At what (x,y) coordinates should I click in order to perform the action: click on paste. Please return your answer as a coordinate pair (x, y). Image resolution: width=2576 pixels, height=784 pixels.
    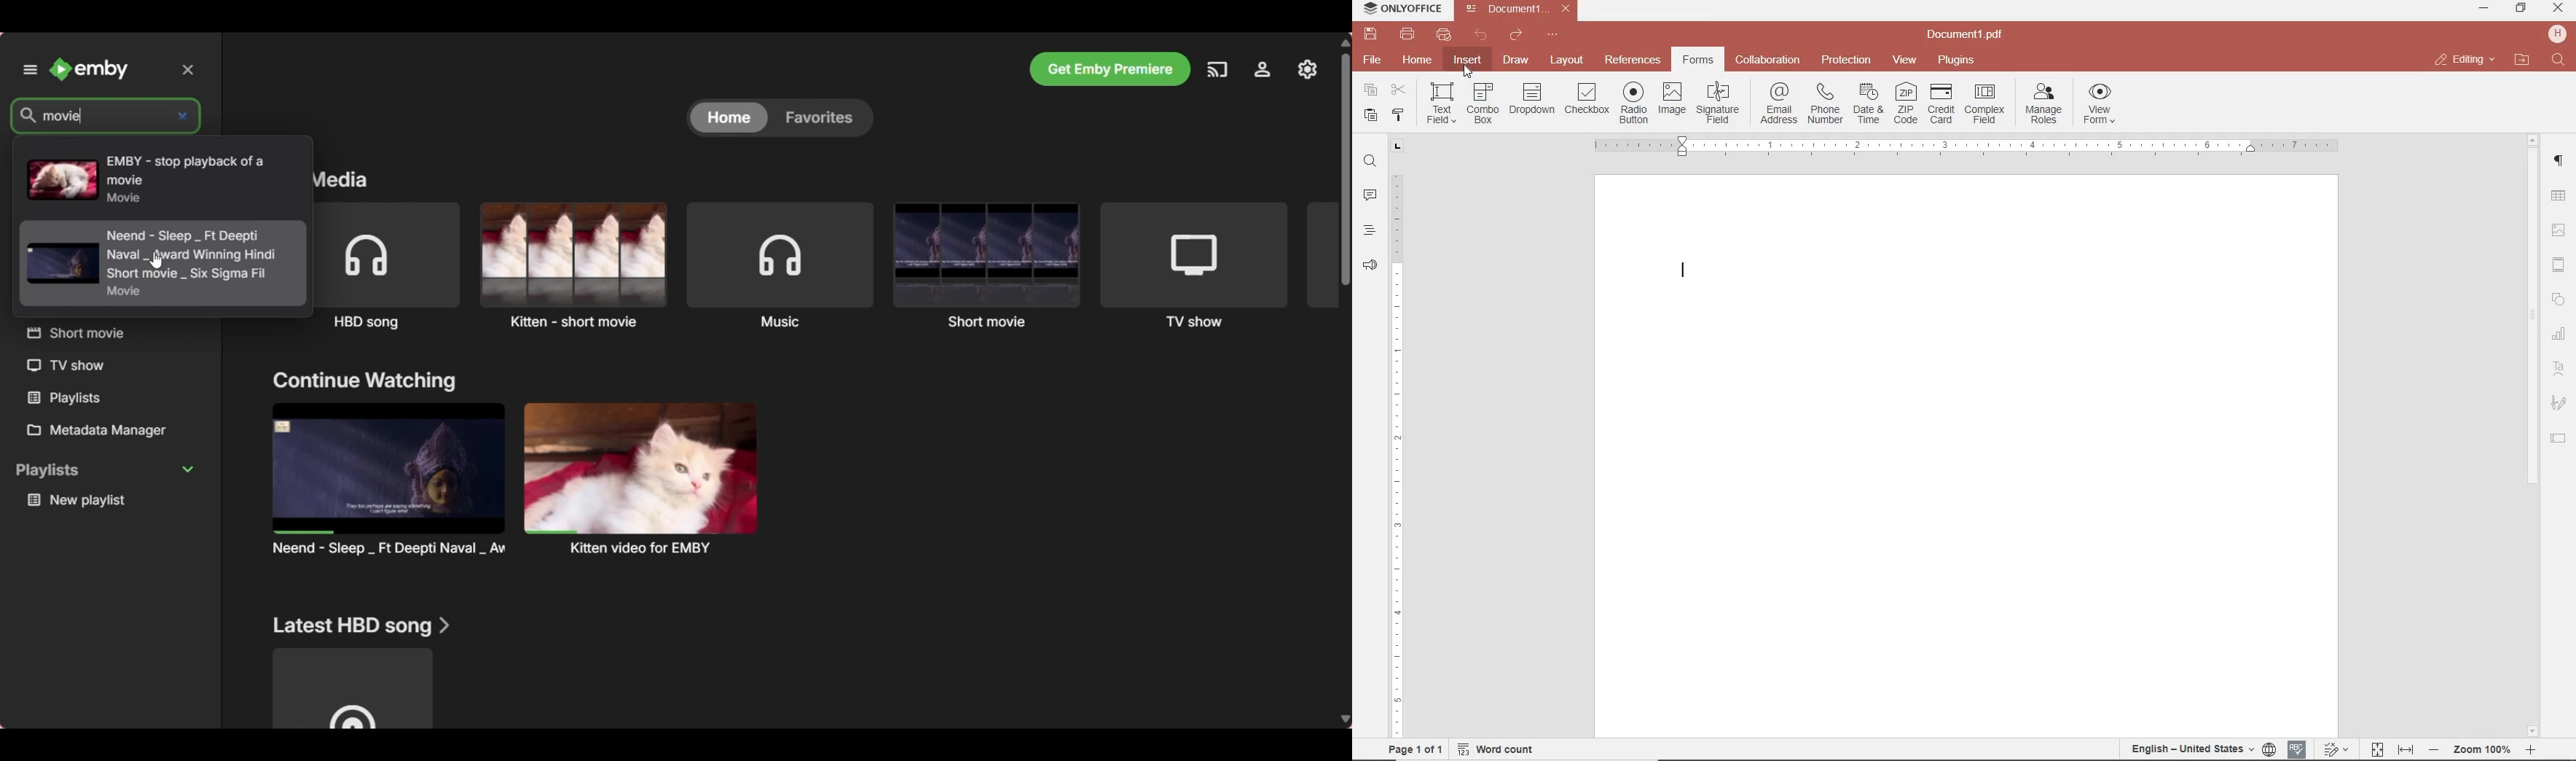
    Looking at the image, I should click on (1369, 114).